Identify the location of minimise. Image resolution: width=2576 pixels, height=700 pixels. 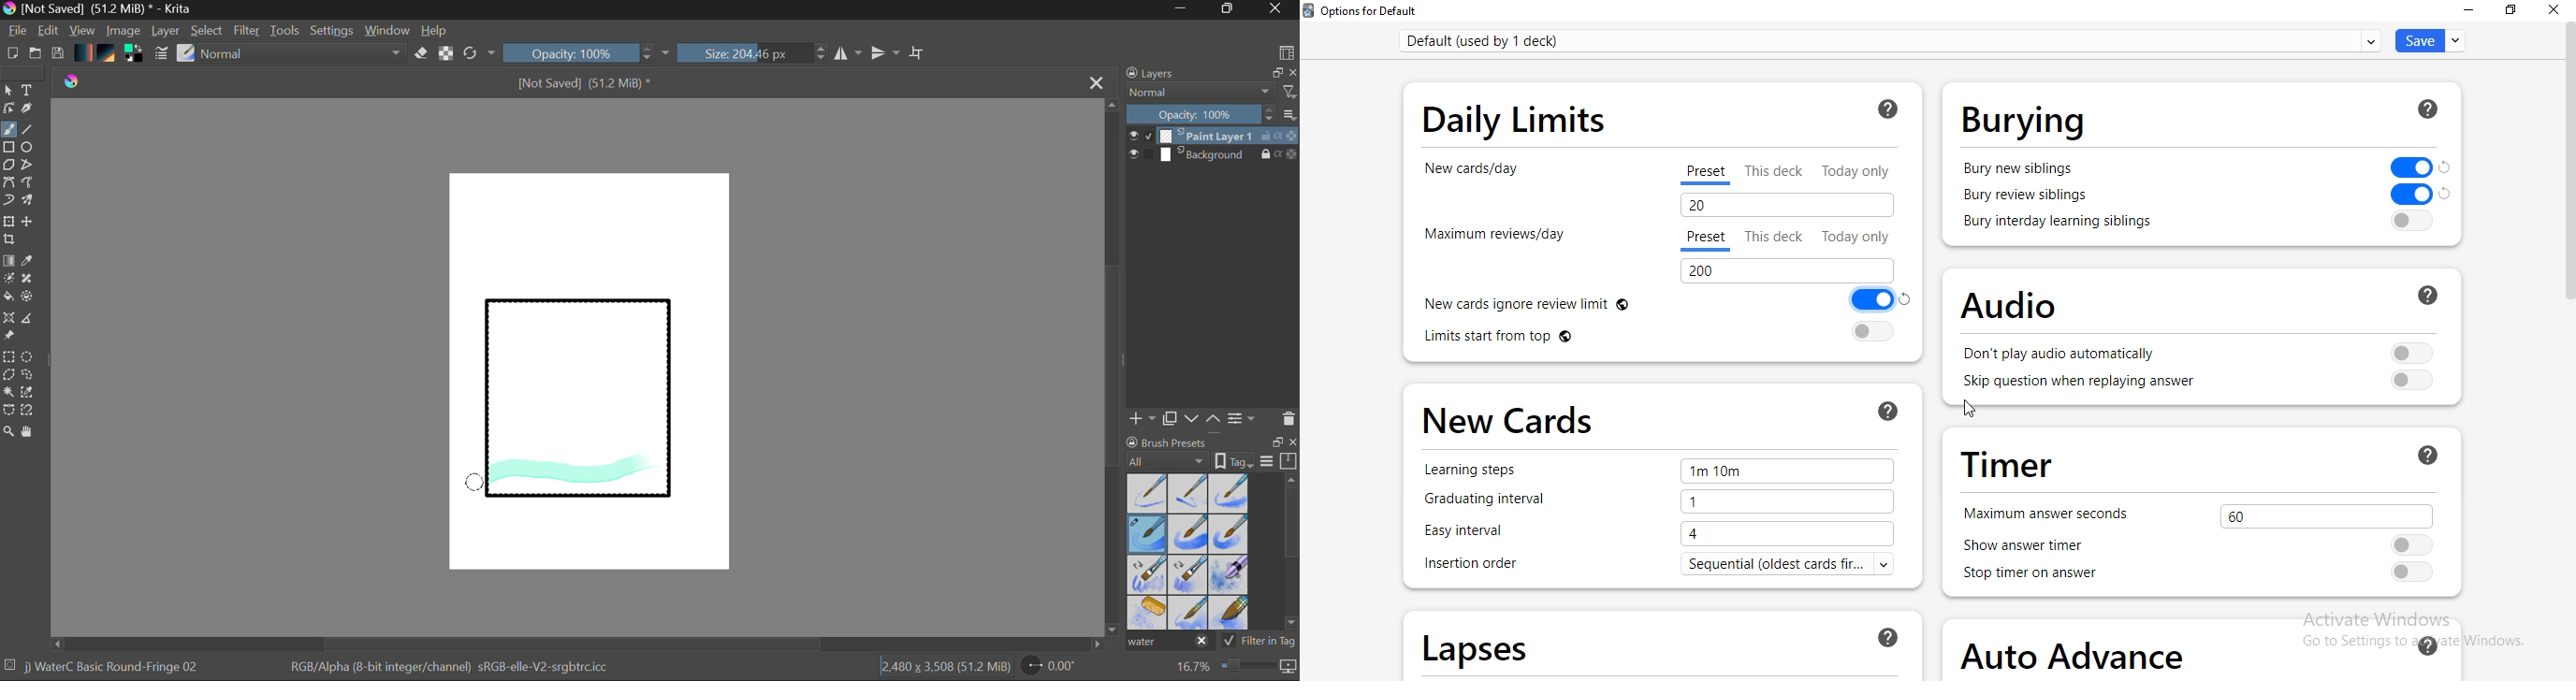
(2467, 11).